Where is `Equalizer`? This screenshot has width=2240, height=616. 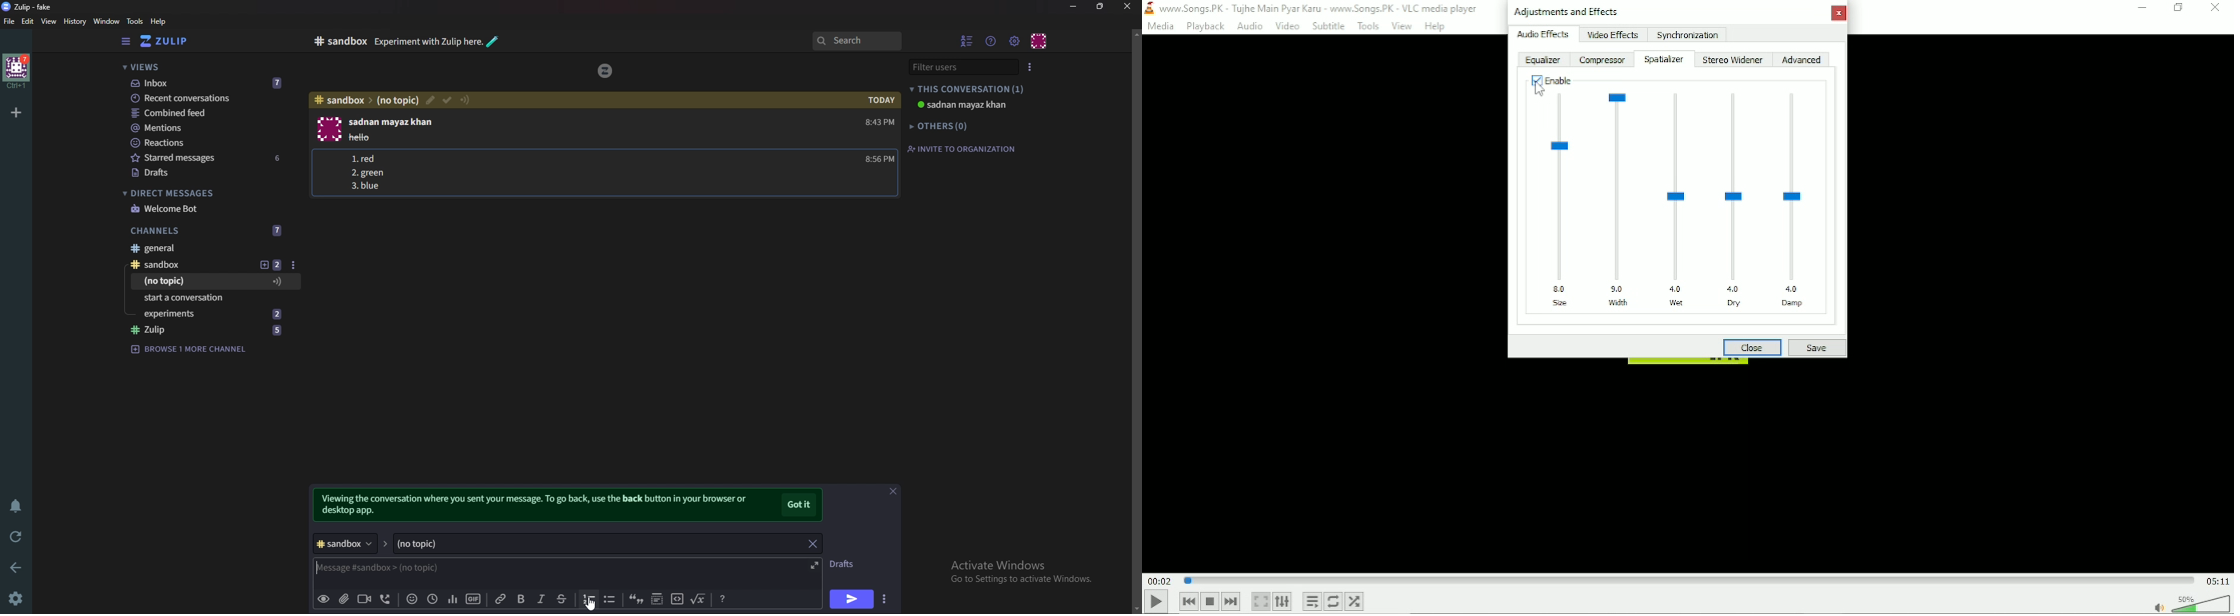 Equalizer is located at coordinates (1542, 61).